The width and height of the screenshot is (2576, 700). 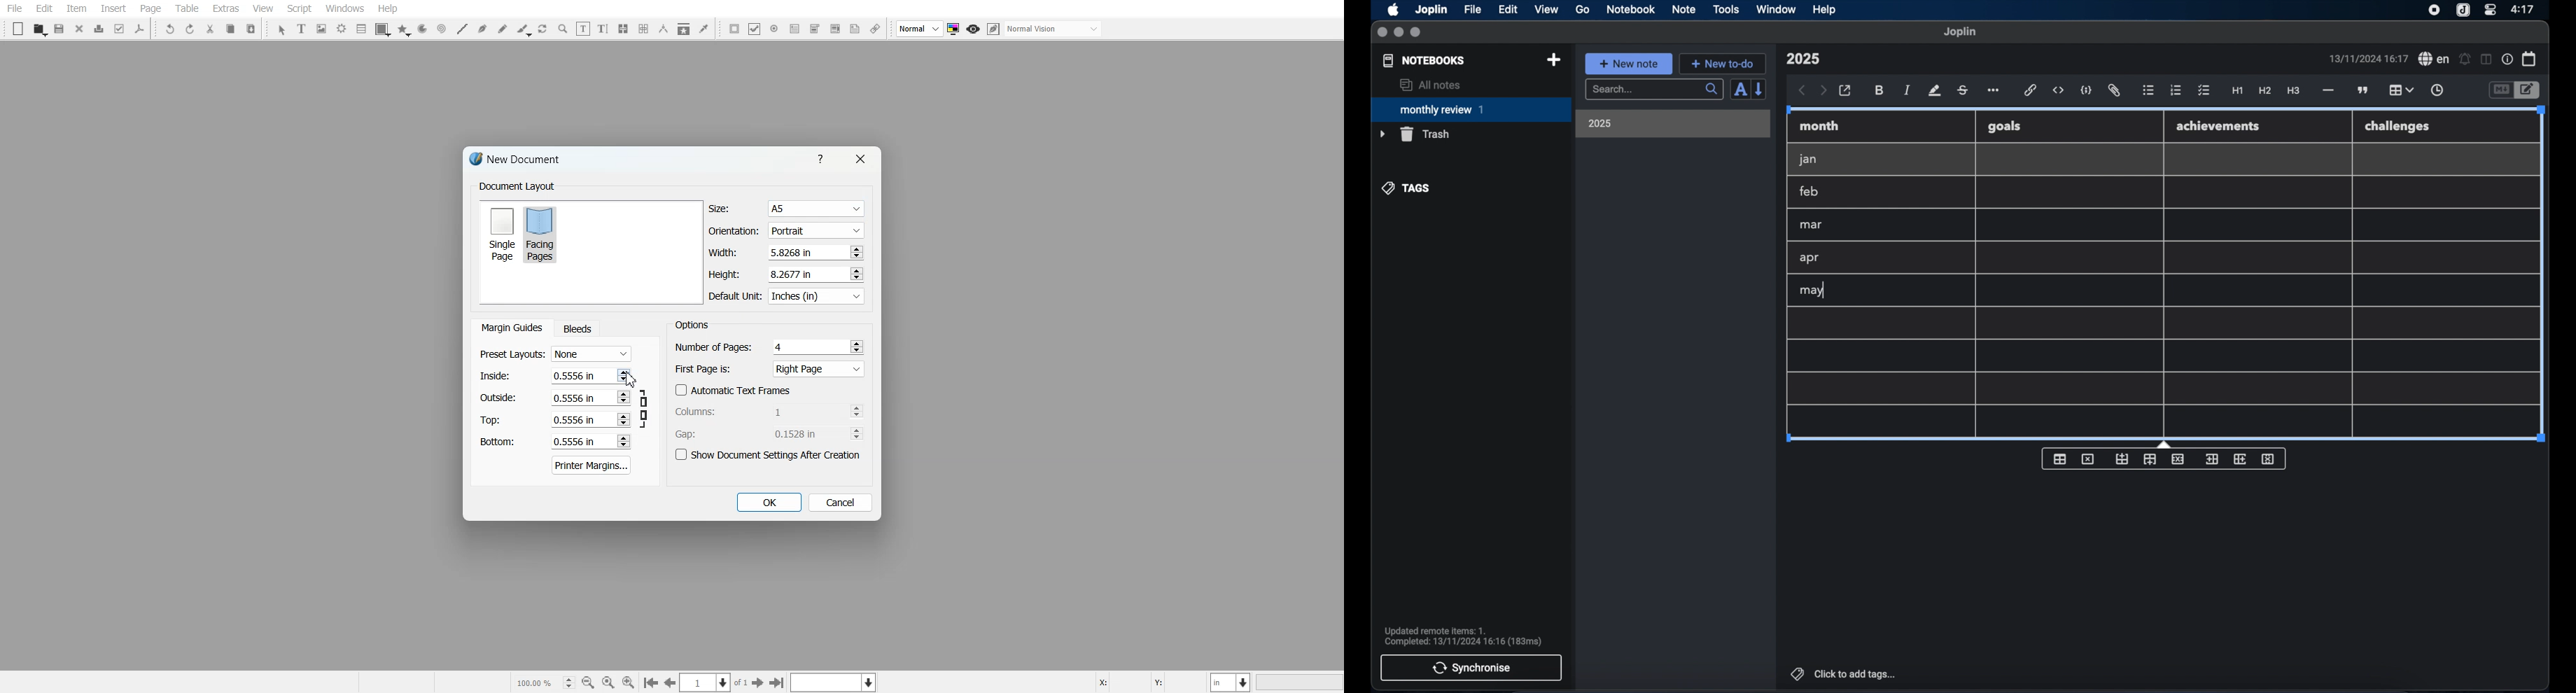 What do you see at coordinates (1631, 10) in the screenshot?
I see `notebook` at bounding box center [1631, 10].